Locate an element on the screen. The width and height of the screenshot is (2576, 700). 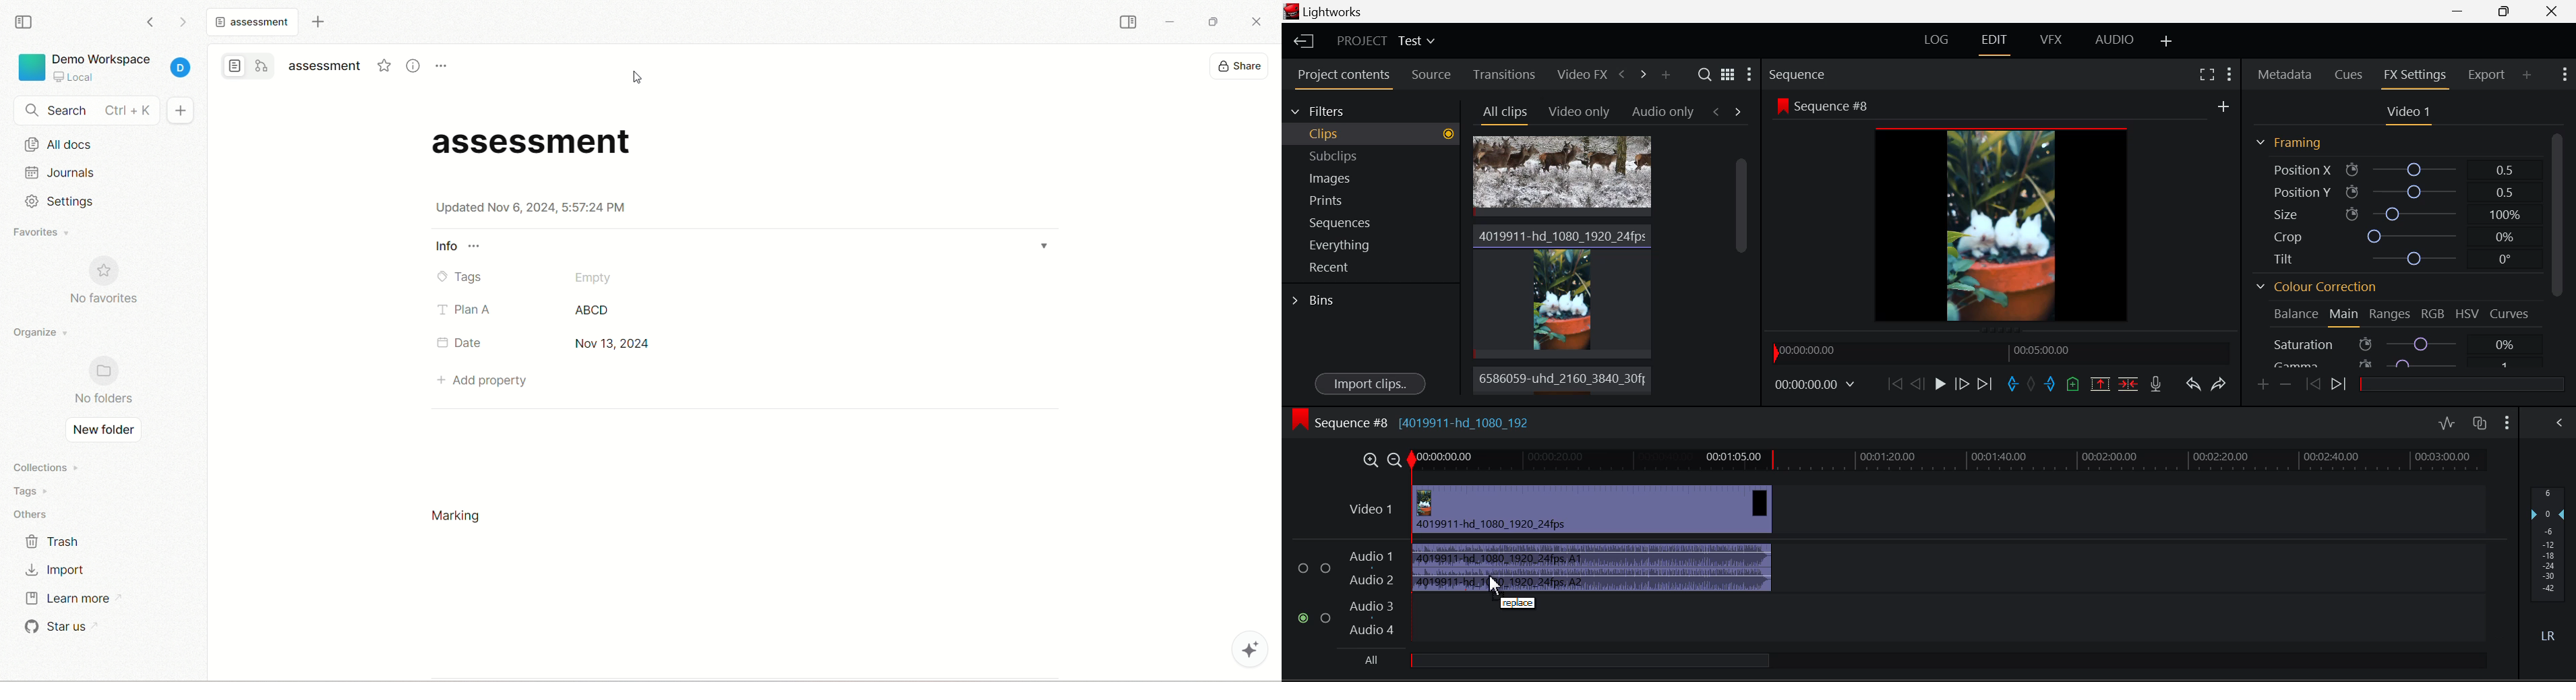
Mark Out is located at coordinates (2051, 383).